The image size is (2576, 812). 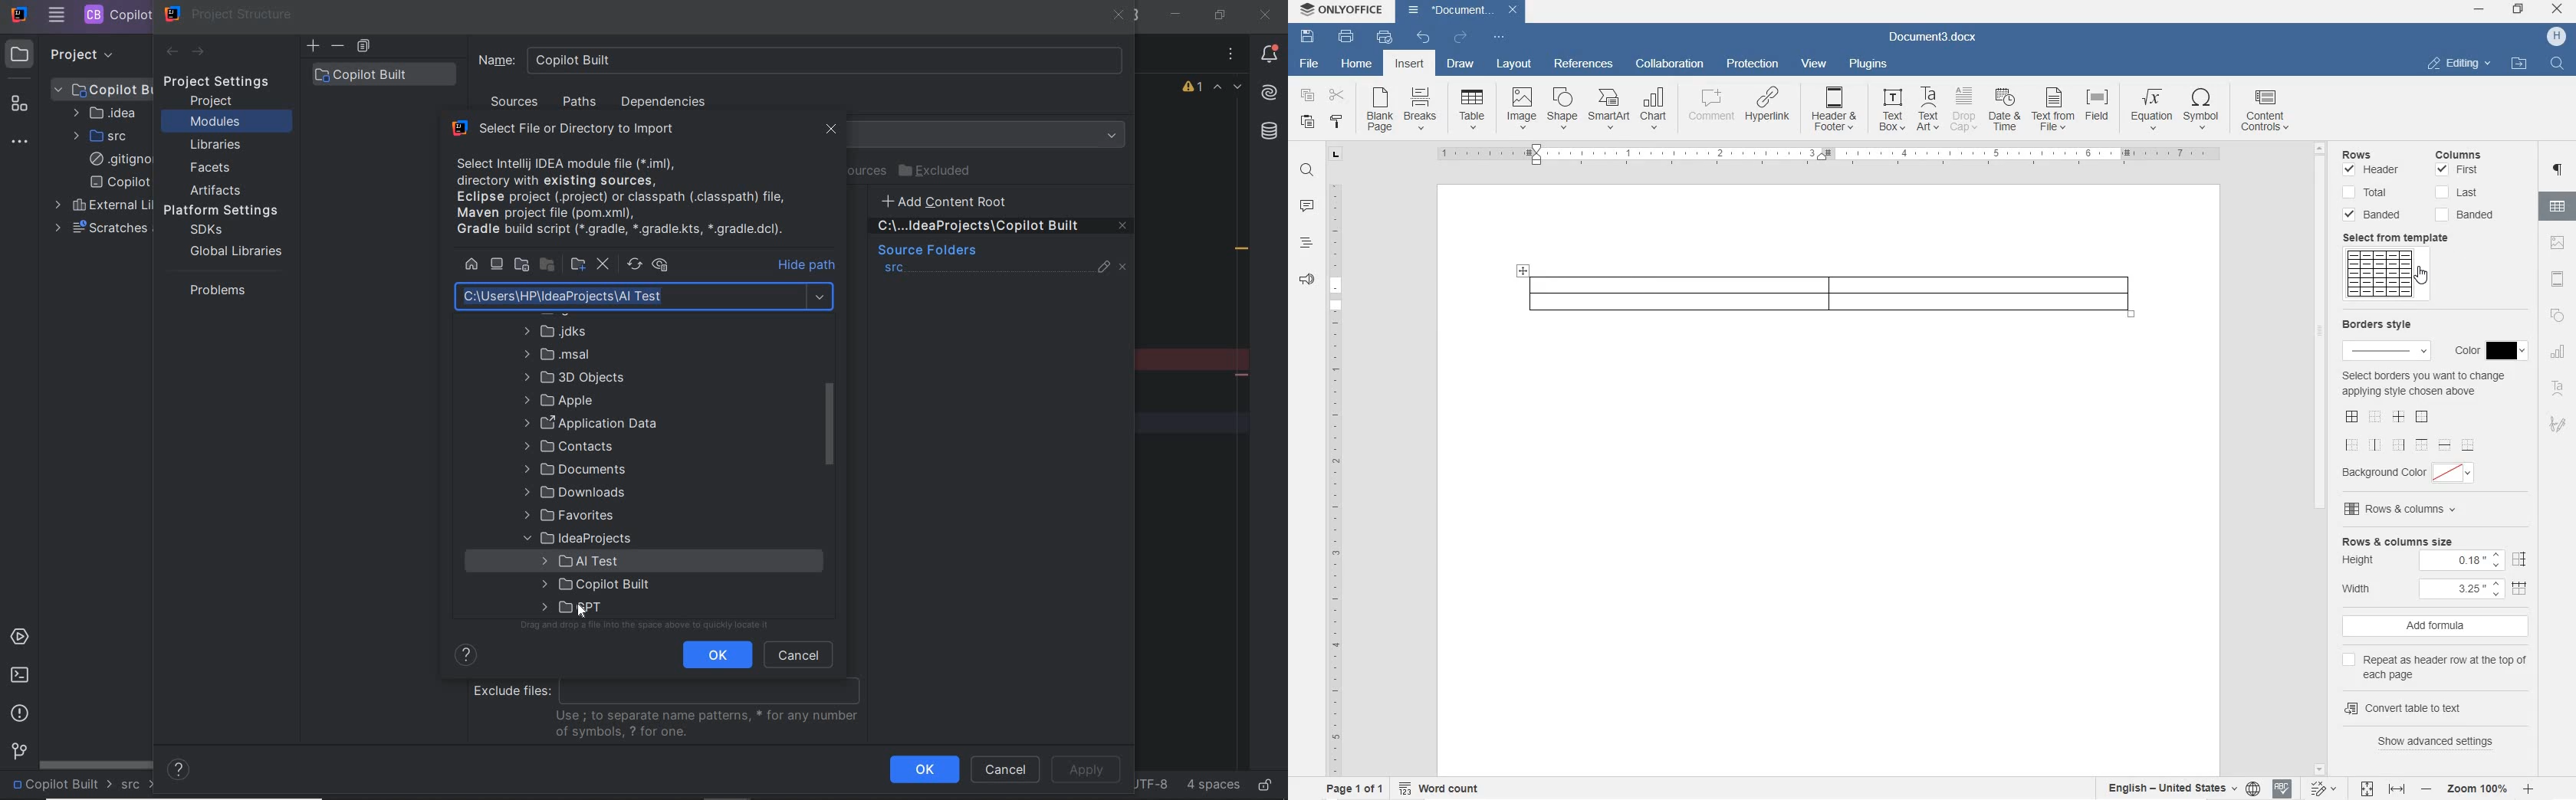 I want to click on FIT TO PAGE OR WIDTH, so click(x=2383, y=790).